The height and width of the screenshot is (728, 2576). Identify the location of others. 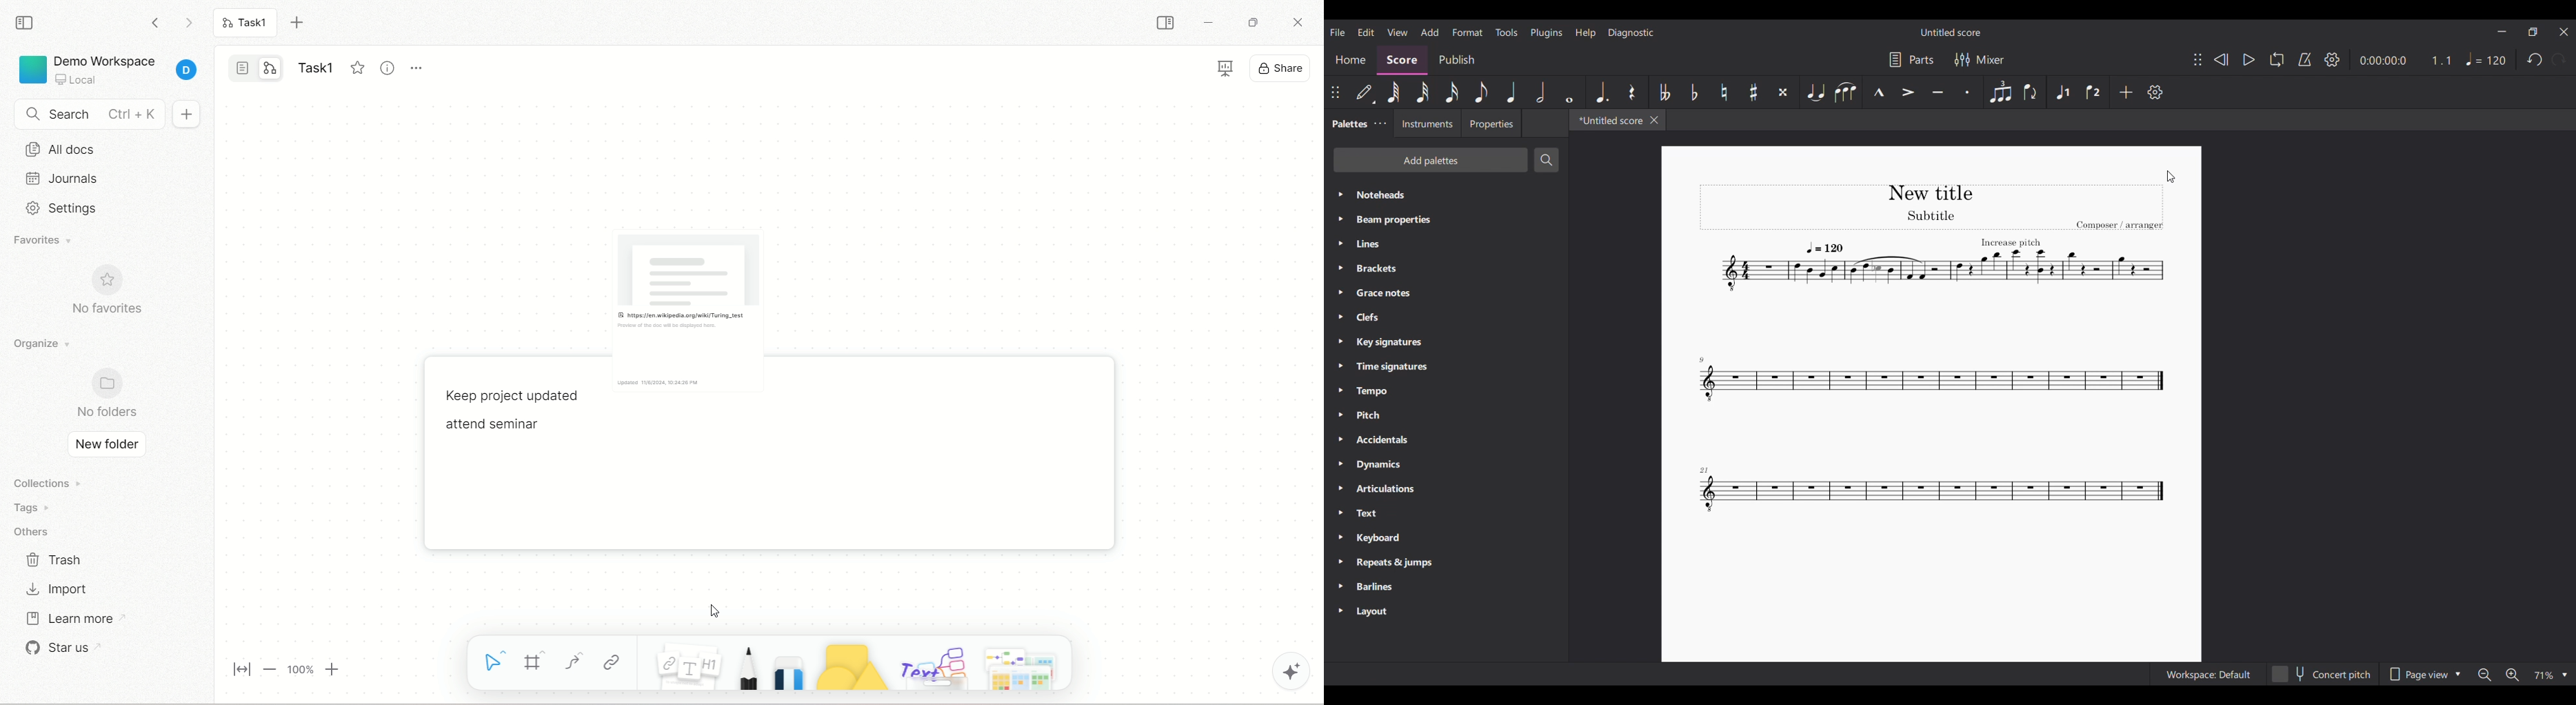
(37, 529).